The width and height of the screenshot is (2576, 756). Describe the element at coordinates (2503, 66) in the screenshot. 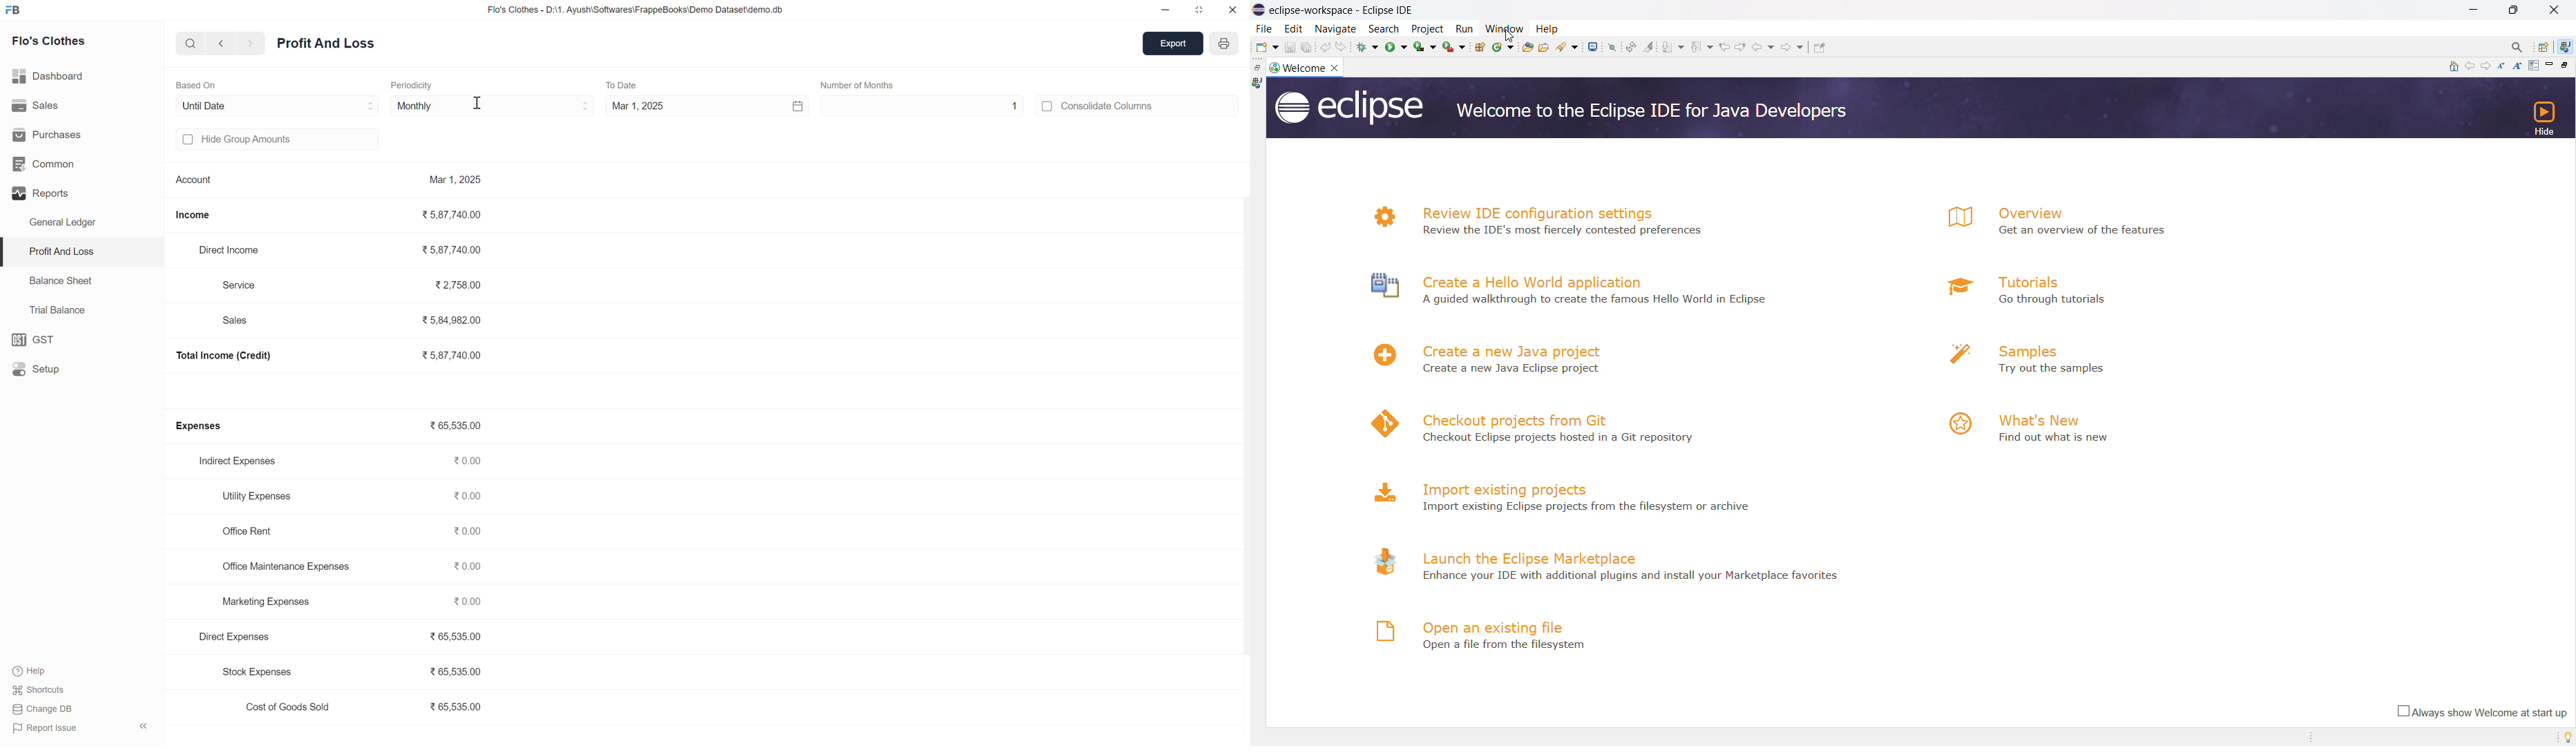

I see `reduce` at that location.